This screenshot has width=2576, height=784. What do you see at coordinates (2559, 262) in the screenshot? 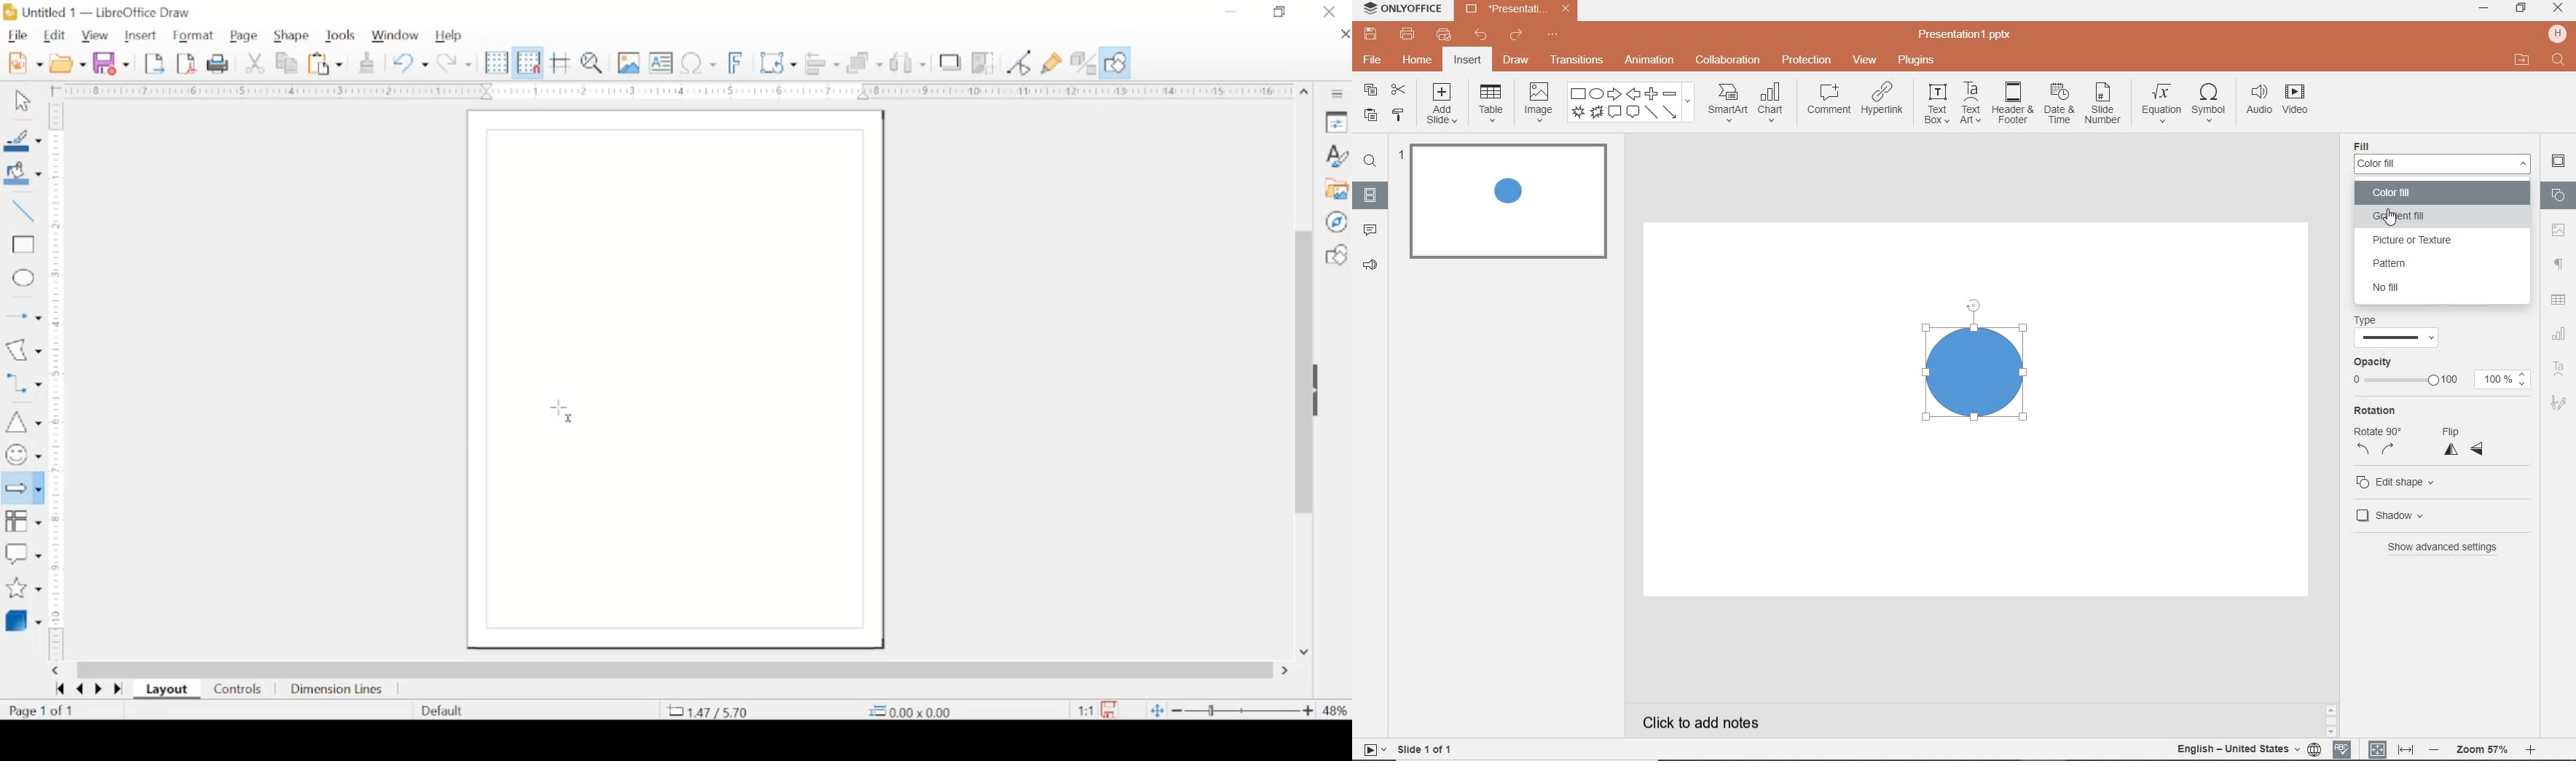
I see `paragraph settings` at bounding box center [2559, 262].